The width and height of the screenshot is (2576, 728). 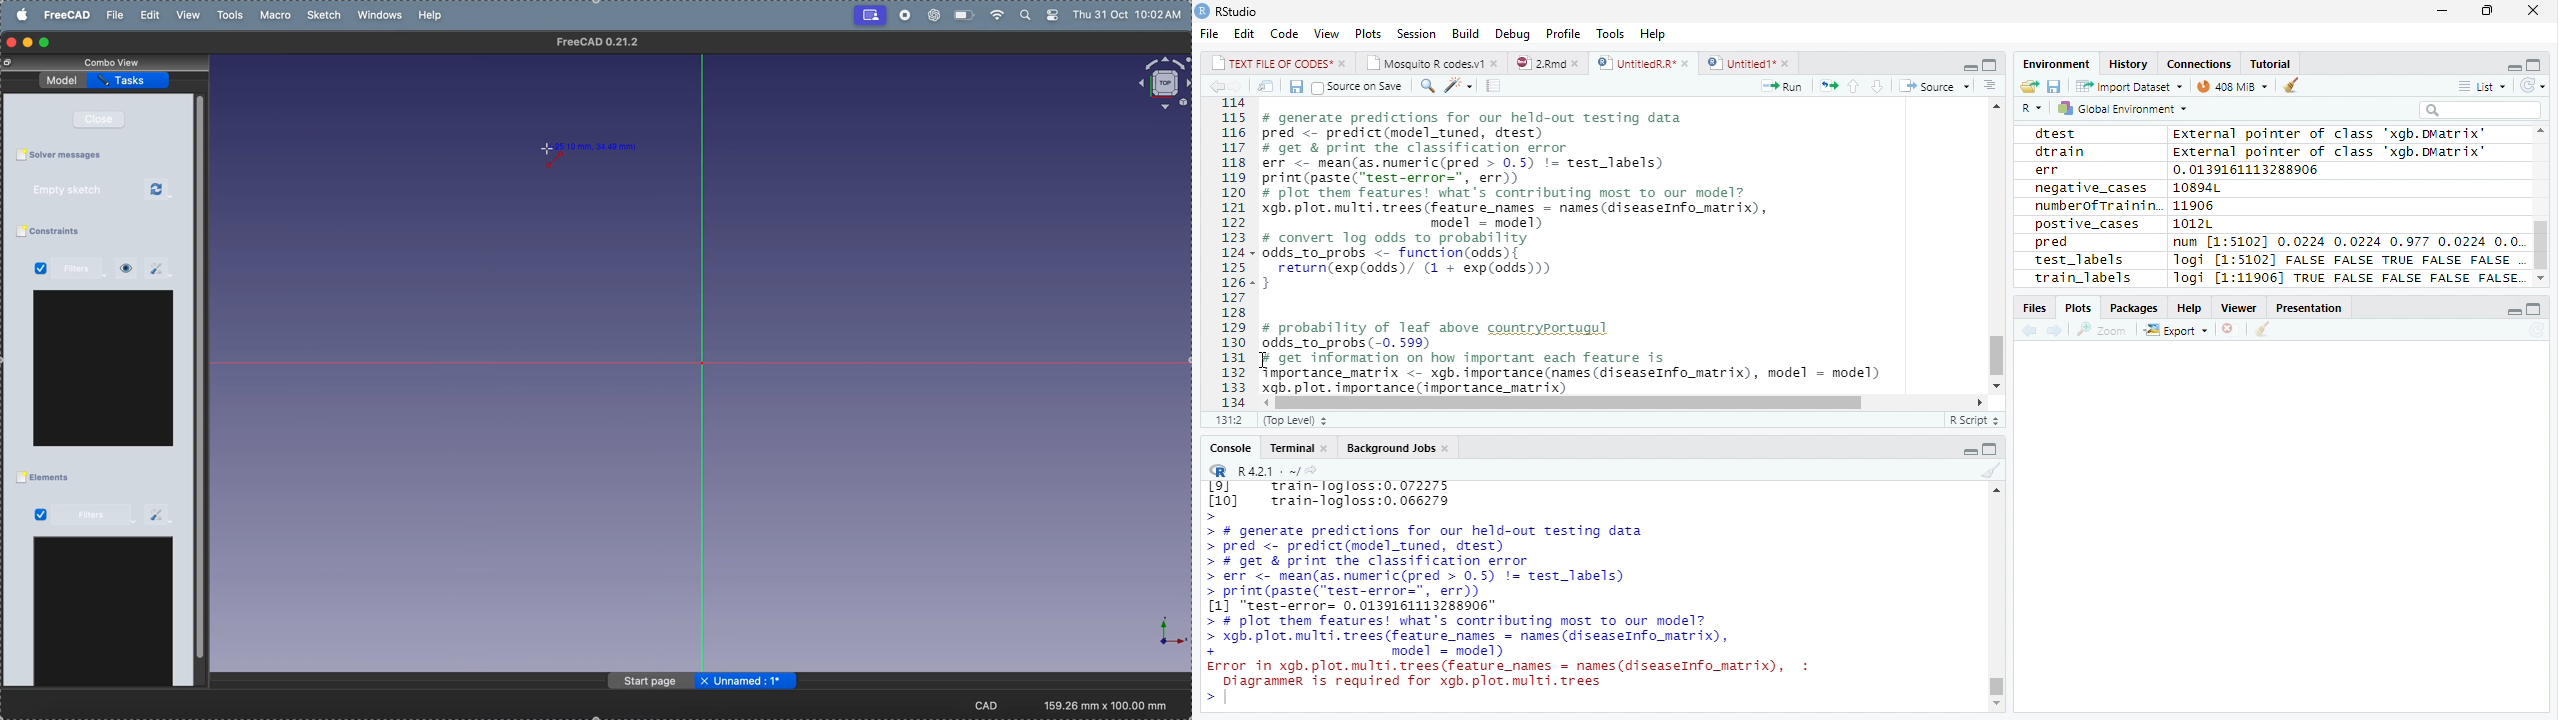 I want to click on maximize, so click(x=46, y=43).